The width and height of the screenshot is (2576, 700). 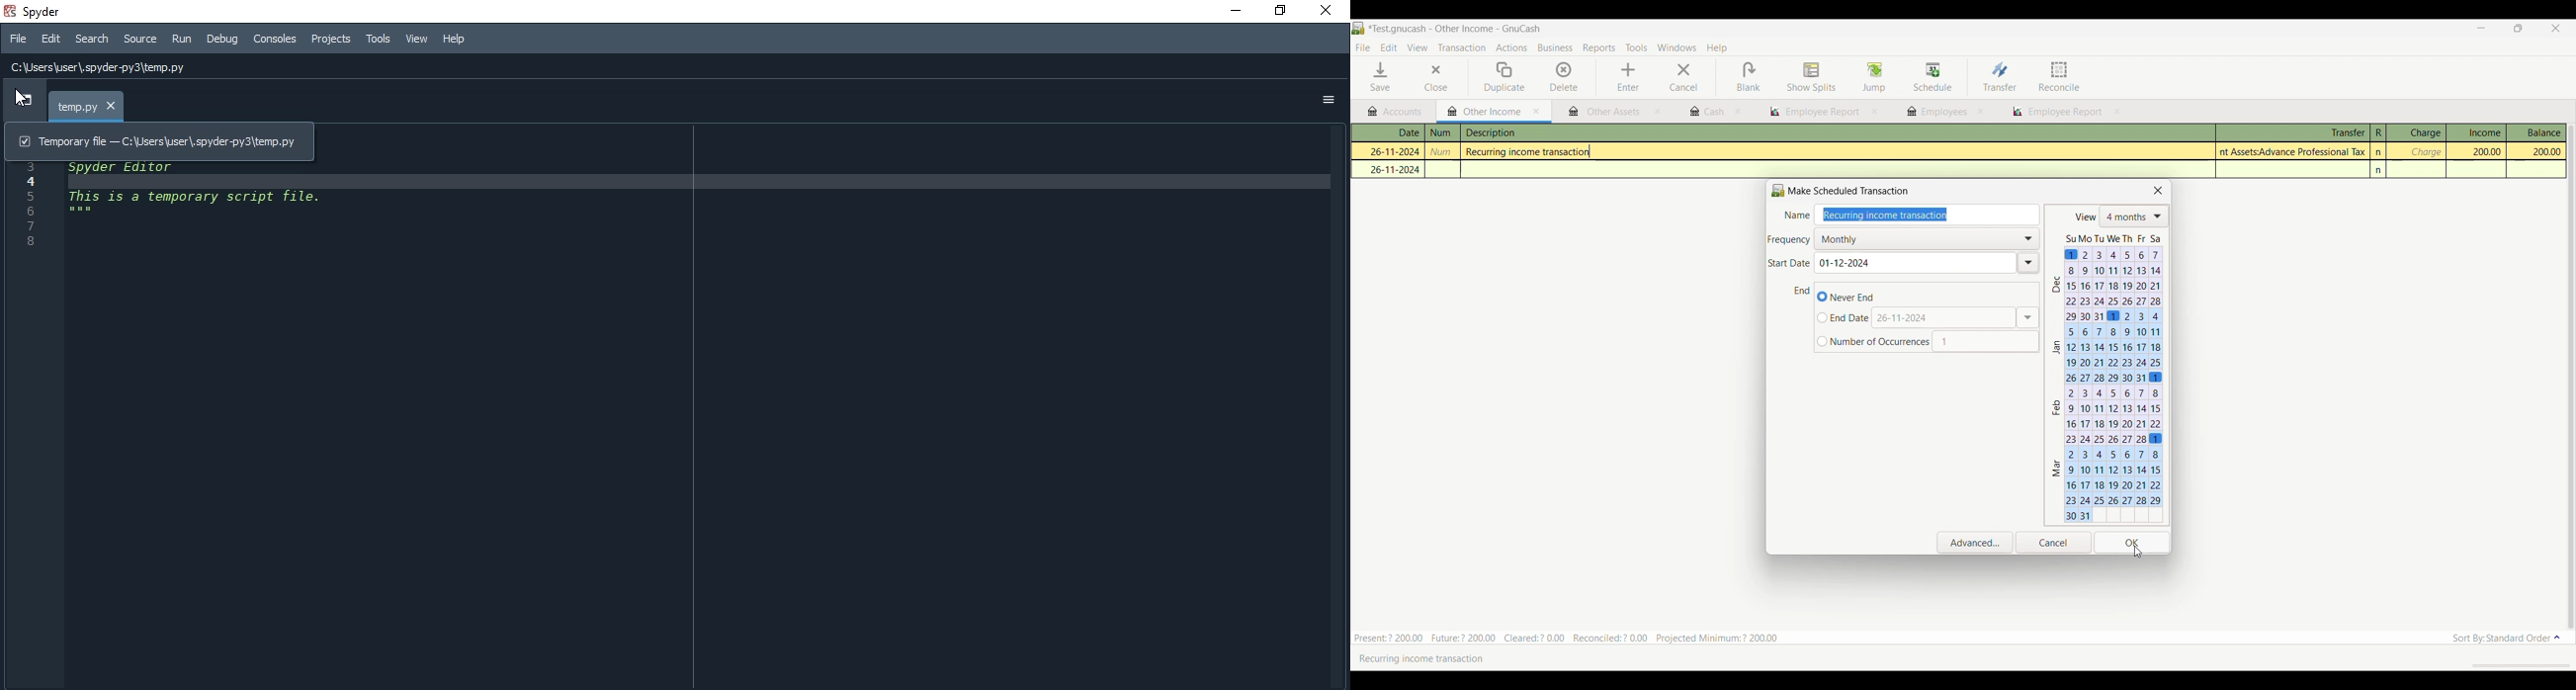 What do you see at coordinates (1533, 152) in the screenshot?
I see `Recurring income transaction` at bounding box center [1533, 152].